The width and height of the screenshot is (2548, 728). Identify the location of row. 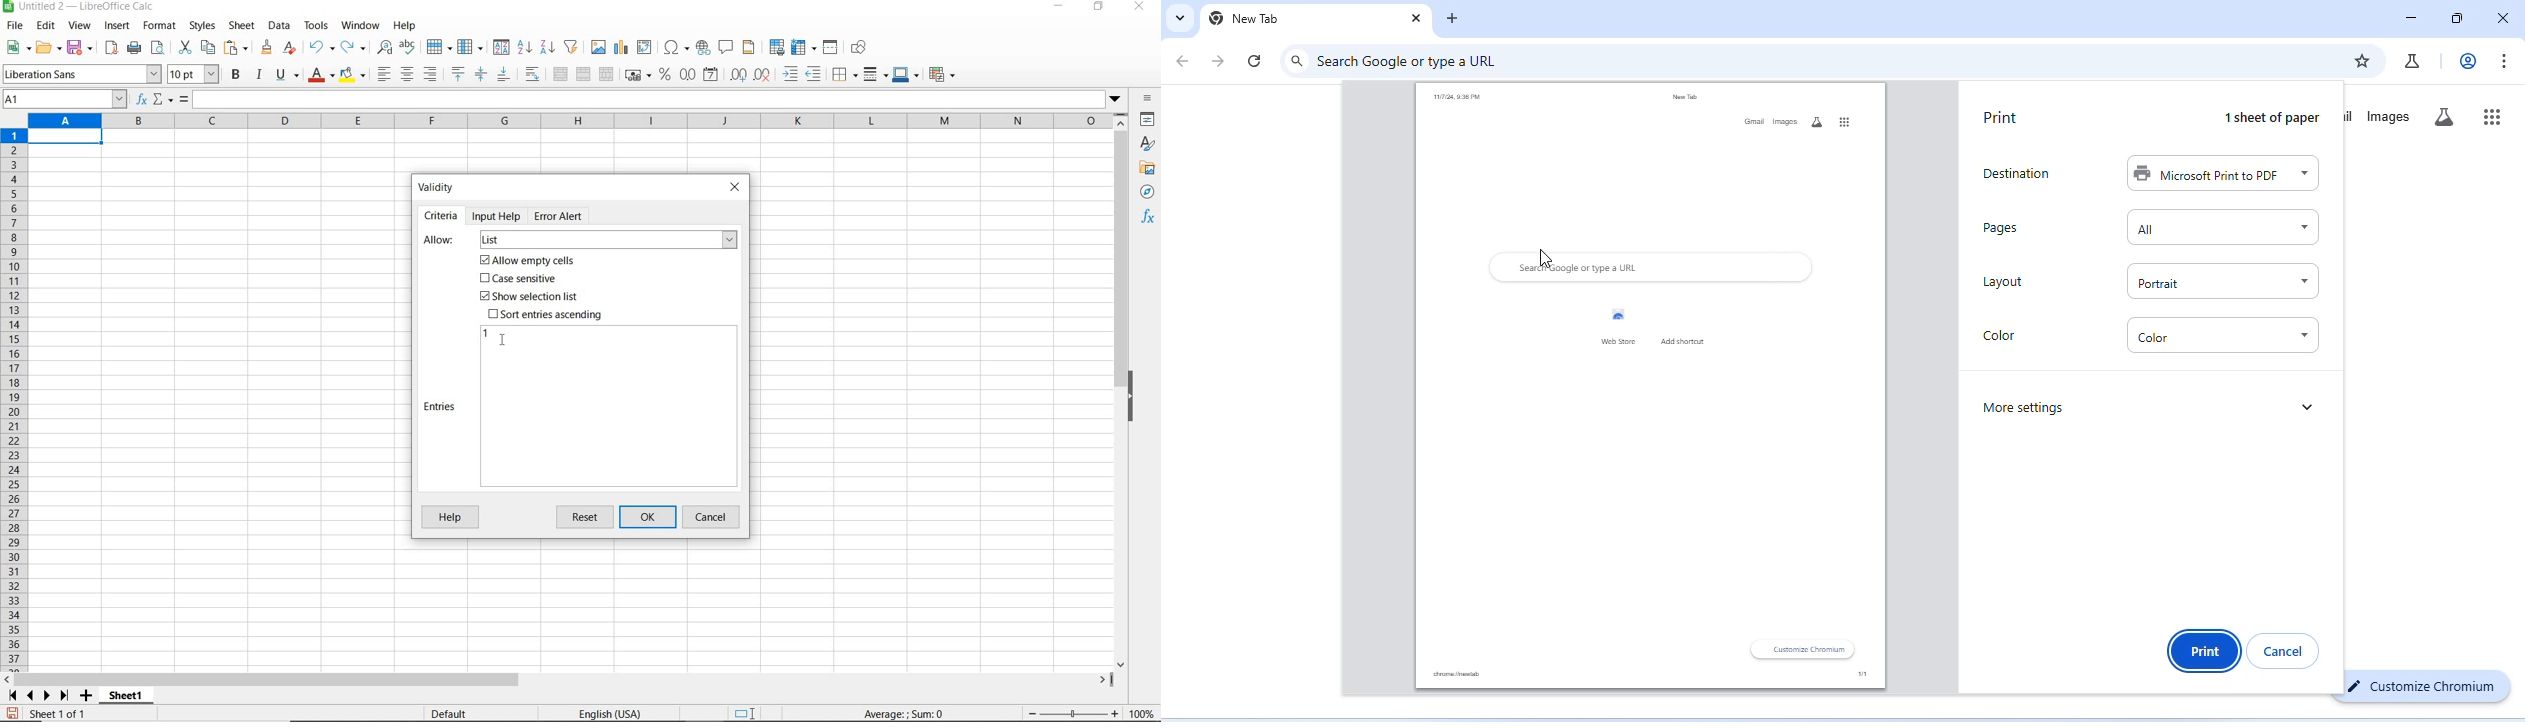
(439, 48).